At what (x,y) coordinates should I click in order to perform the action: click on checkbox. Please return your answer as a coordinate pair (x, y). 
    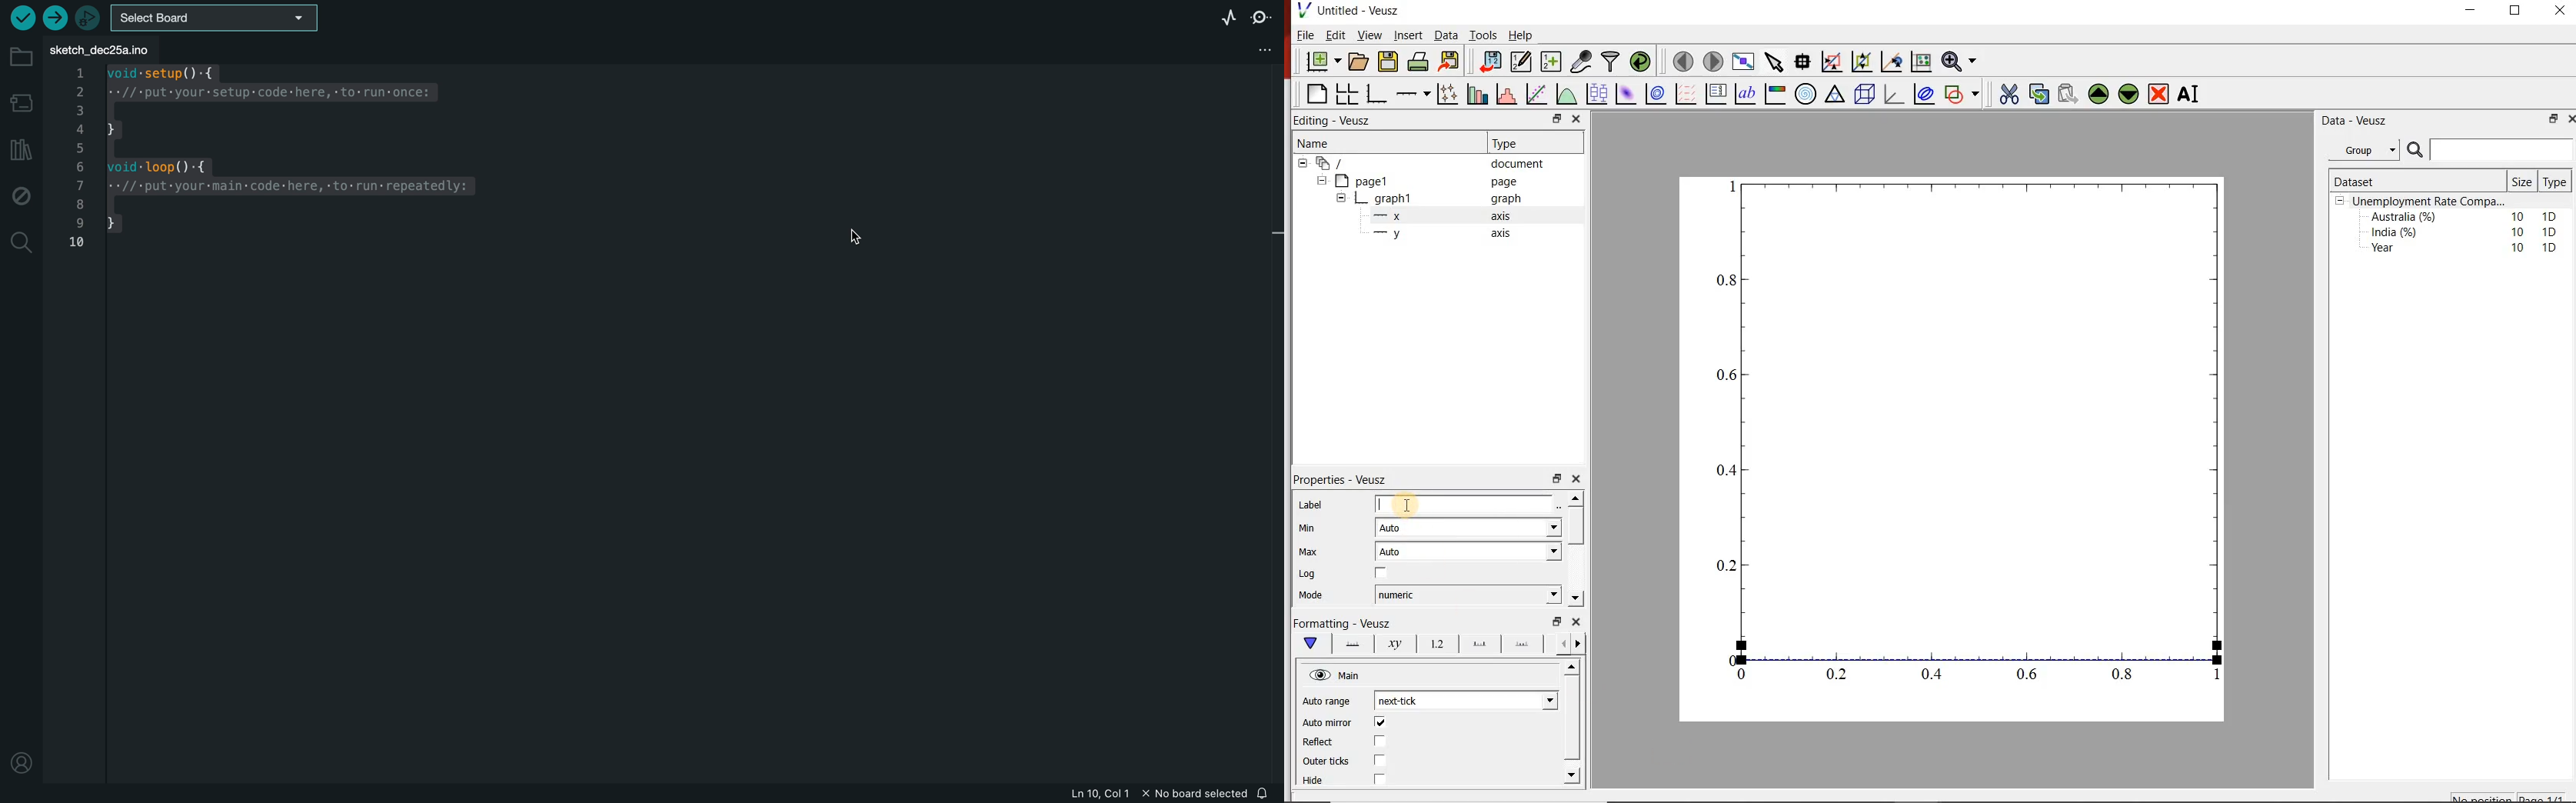
    Looking at the image, I should click on (1383, 723).